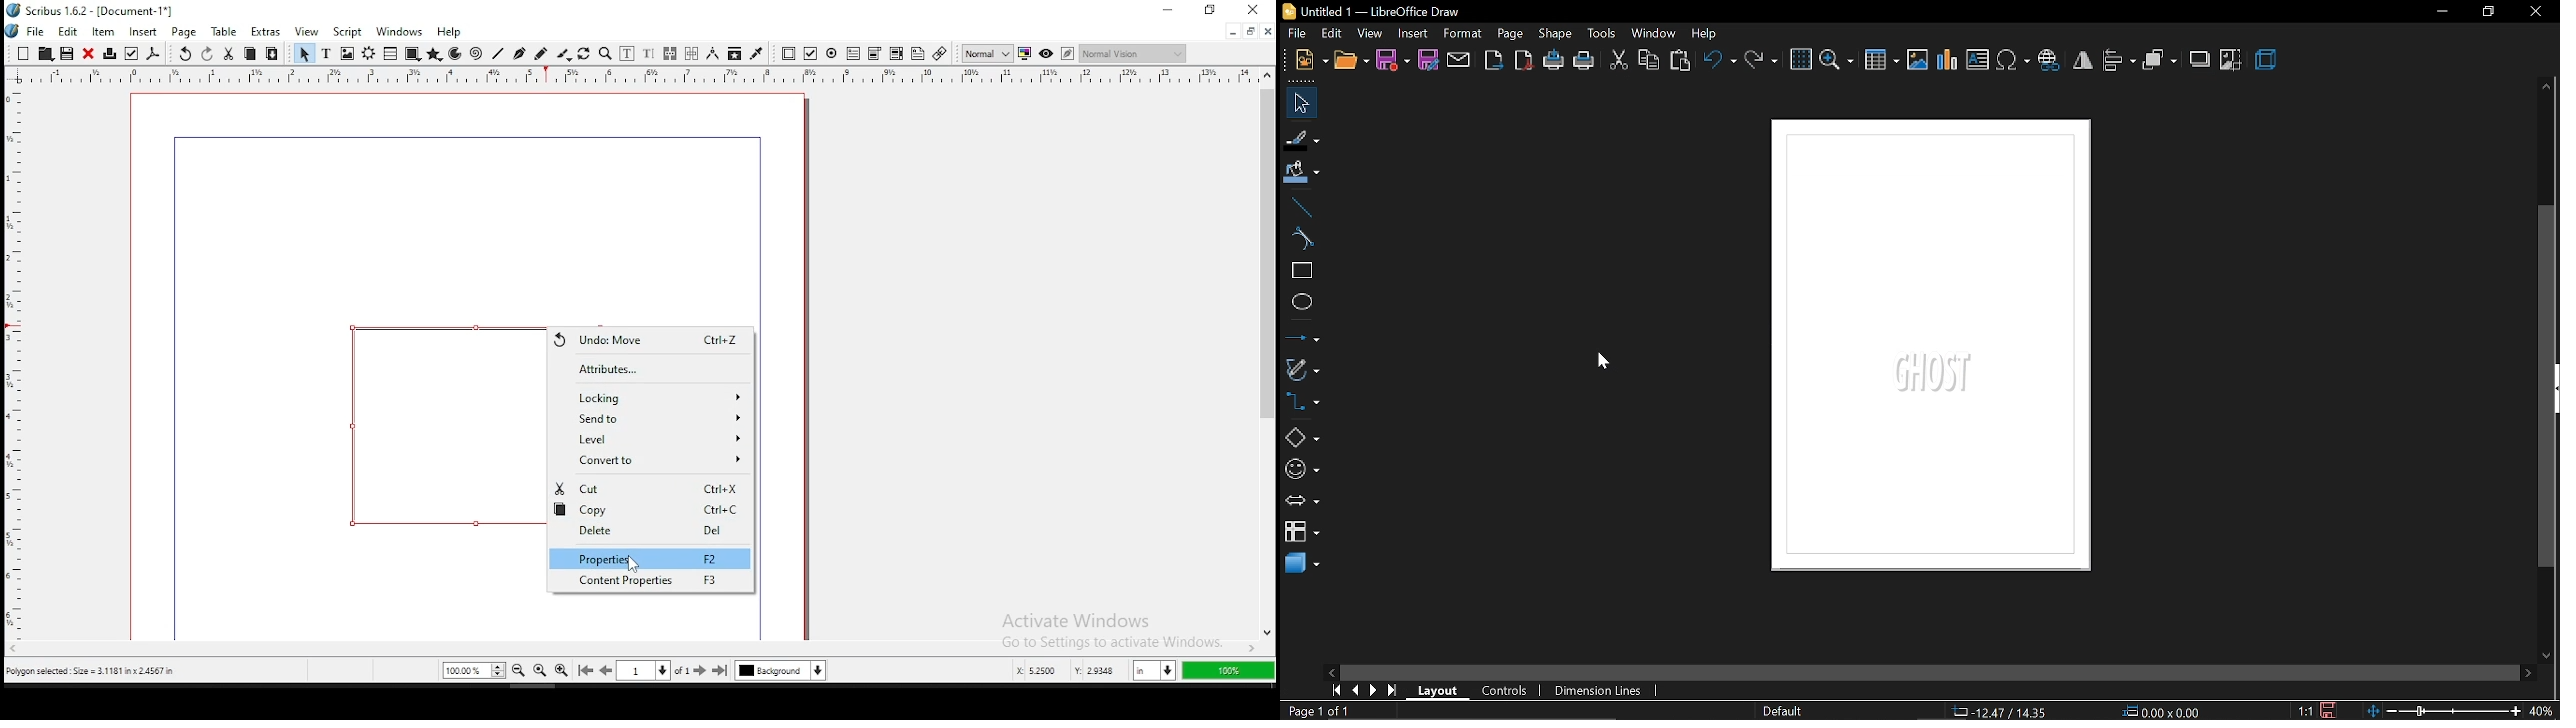  Describe the element at coordinates (1303, 138) in the screenshot. I see `fill line` at that location.